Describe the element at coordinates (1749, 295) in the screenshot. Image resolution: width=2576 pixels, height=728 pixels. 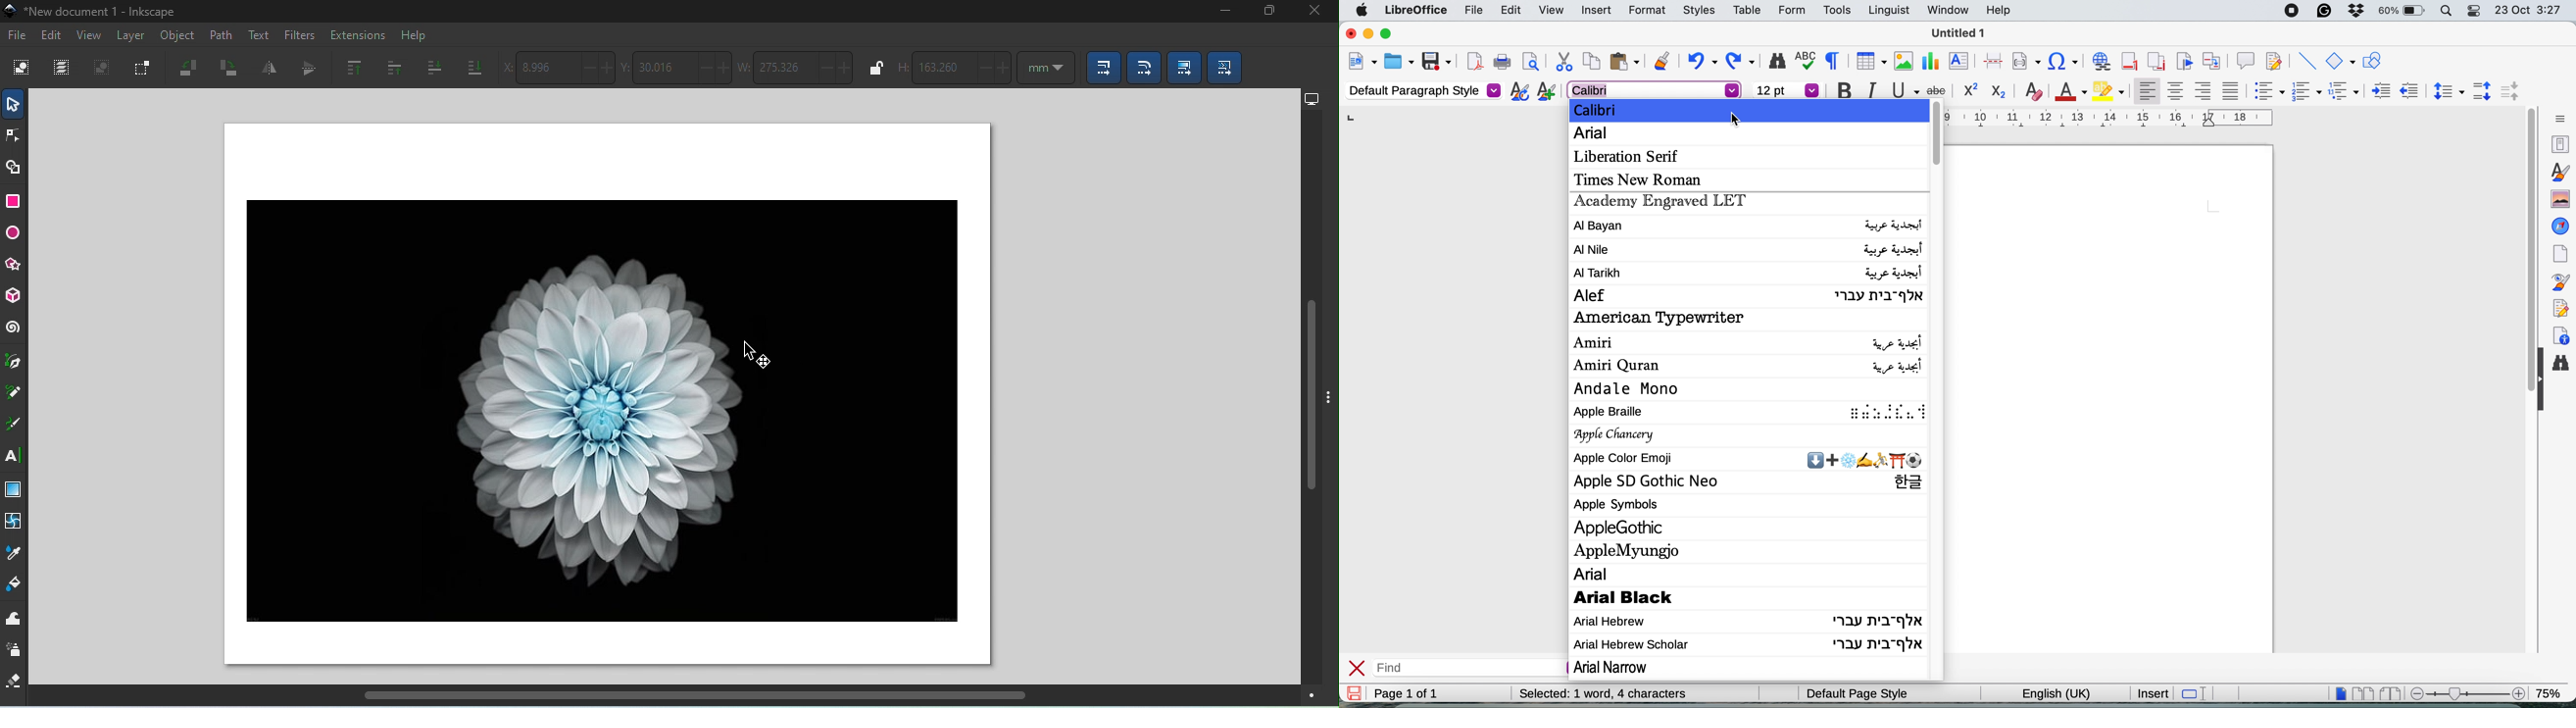
I see `alef` at that location.